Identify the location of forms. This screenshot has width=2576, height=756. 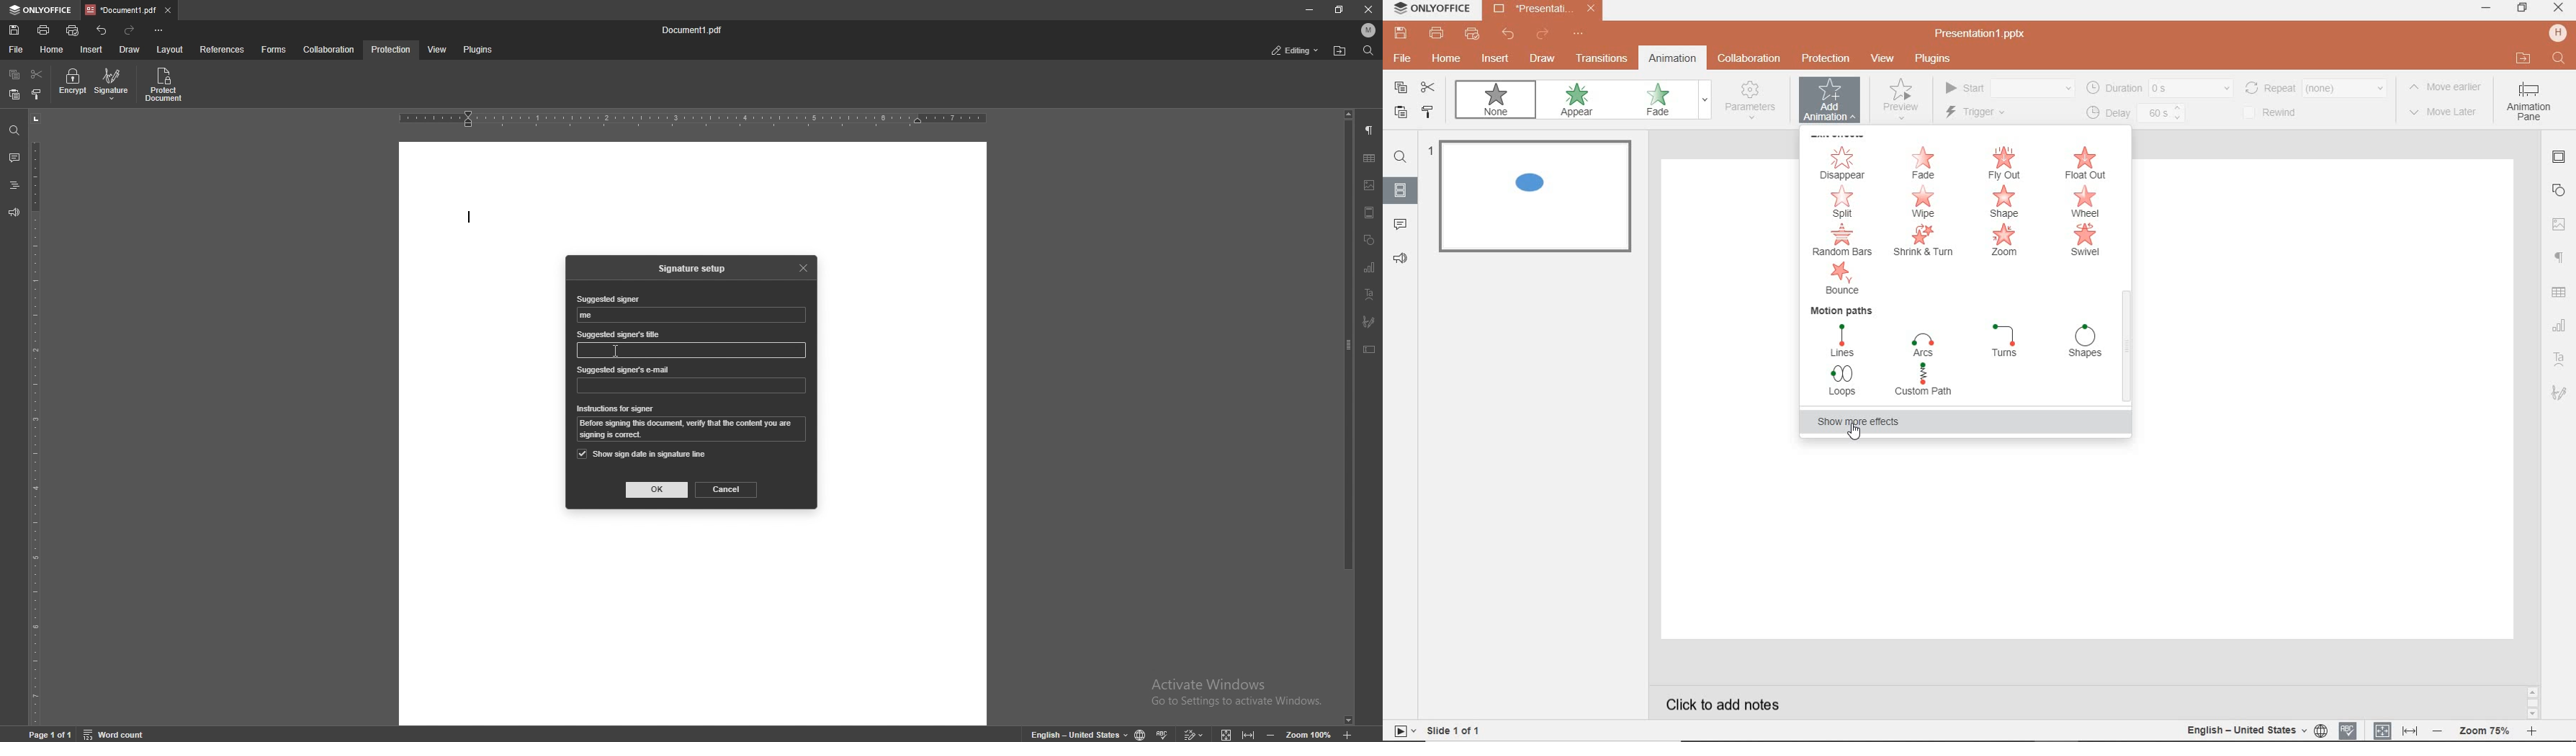
(275, 50).